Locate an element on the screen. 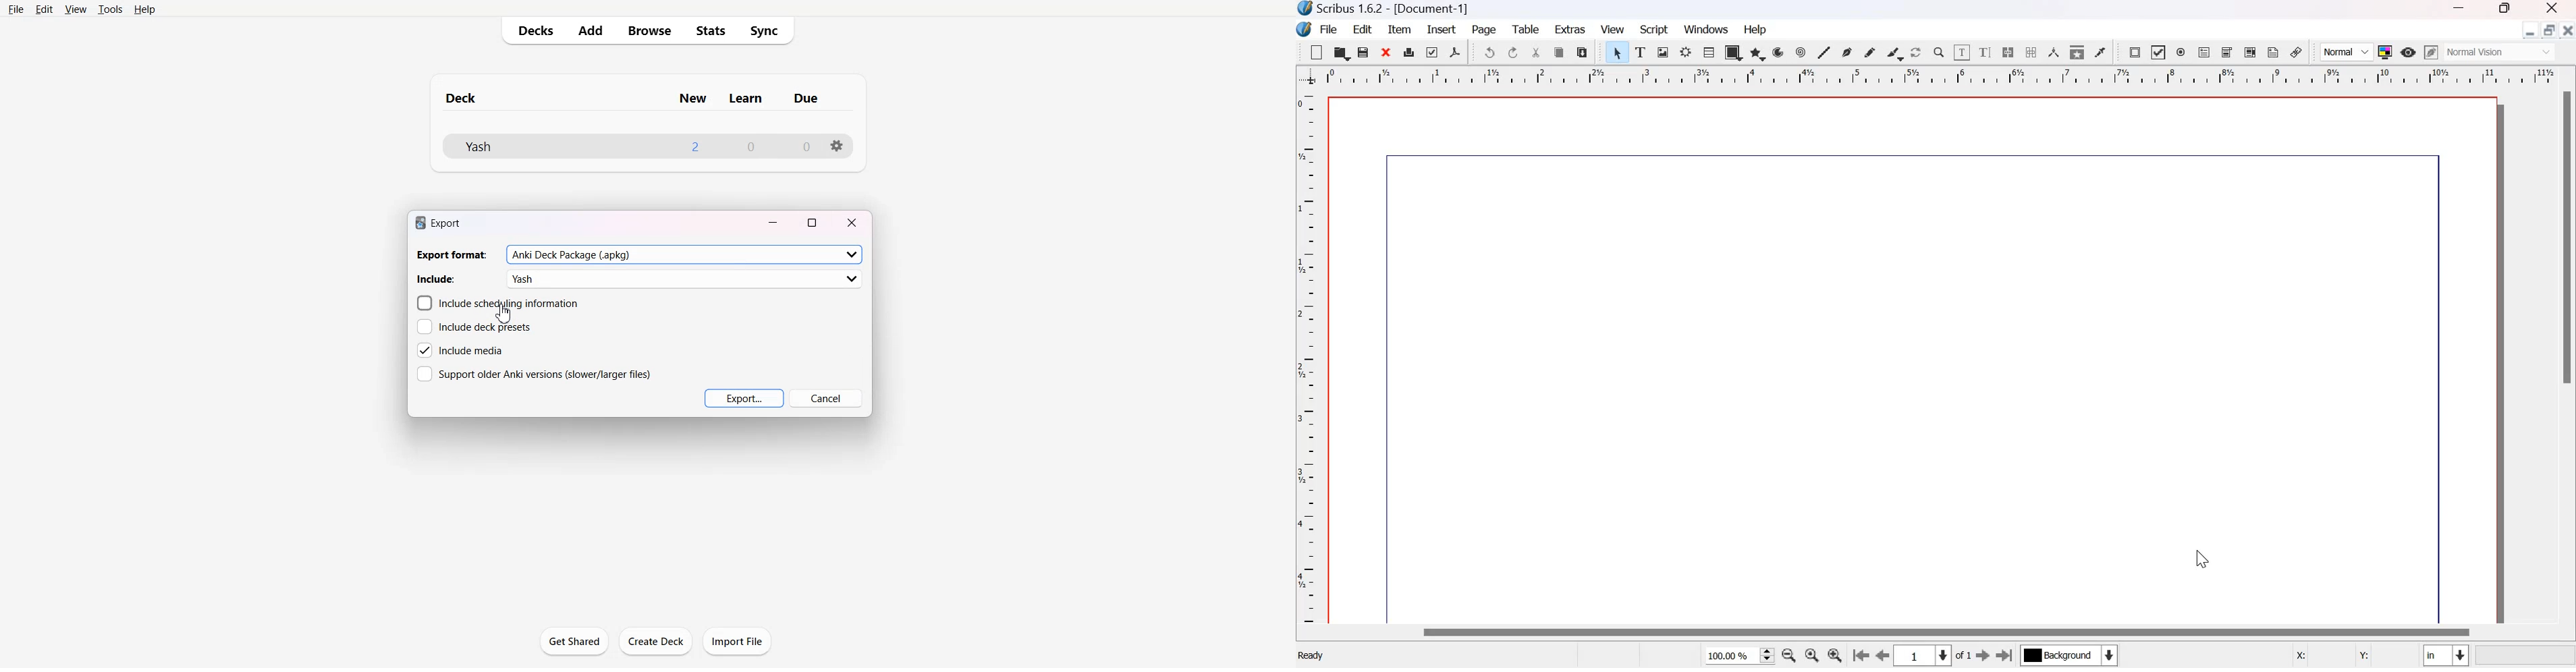 This screenshot has height=672, width=2576. close is located at coordinates (1386, 51).